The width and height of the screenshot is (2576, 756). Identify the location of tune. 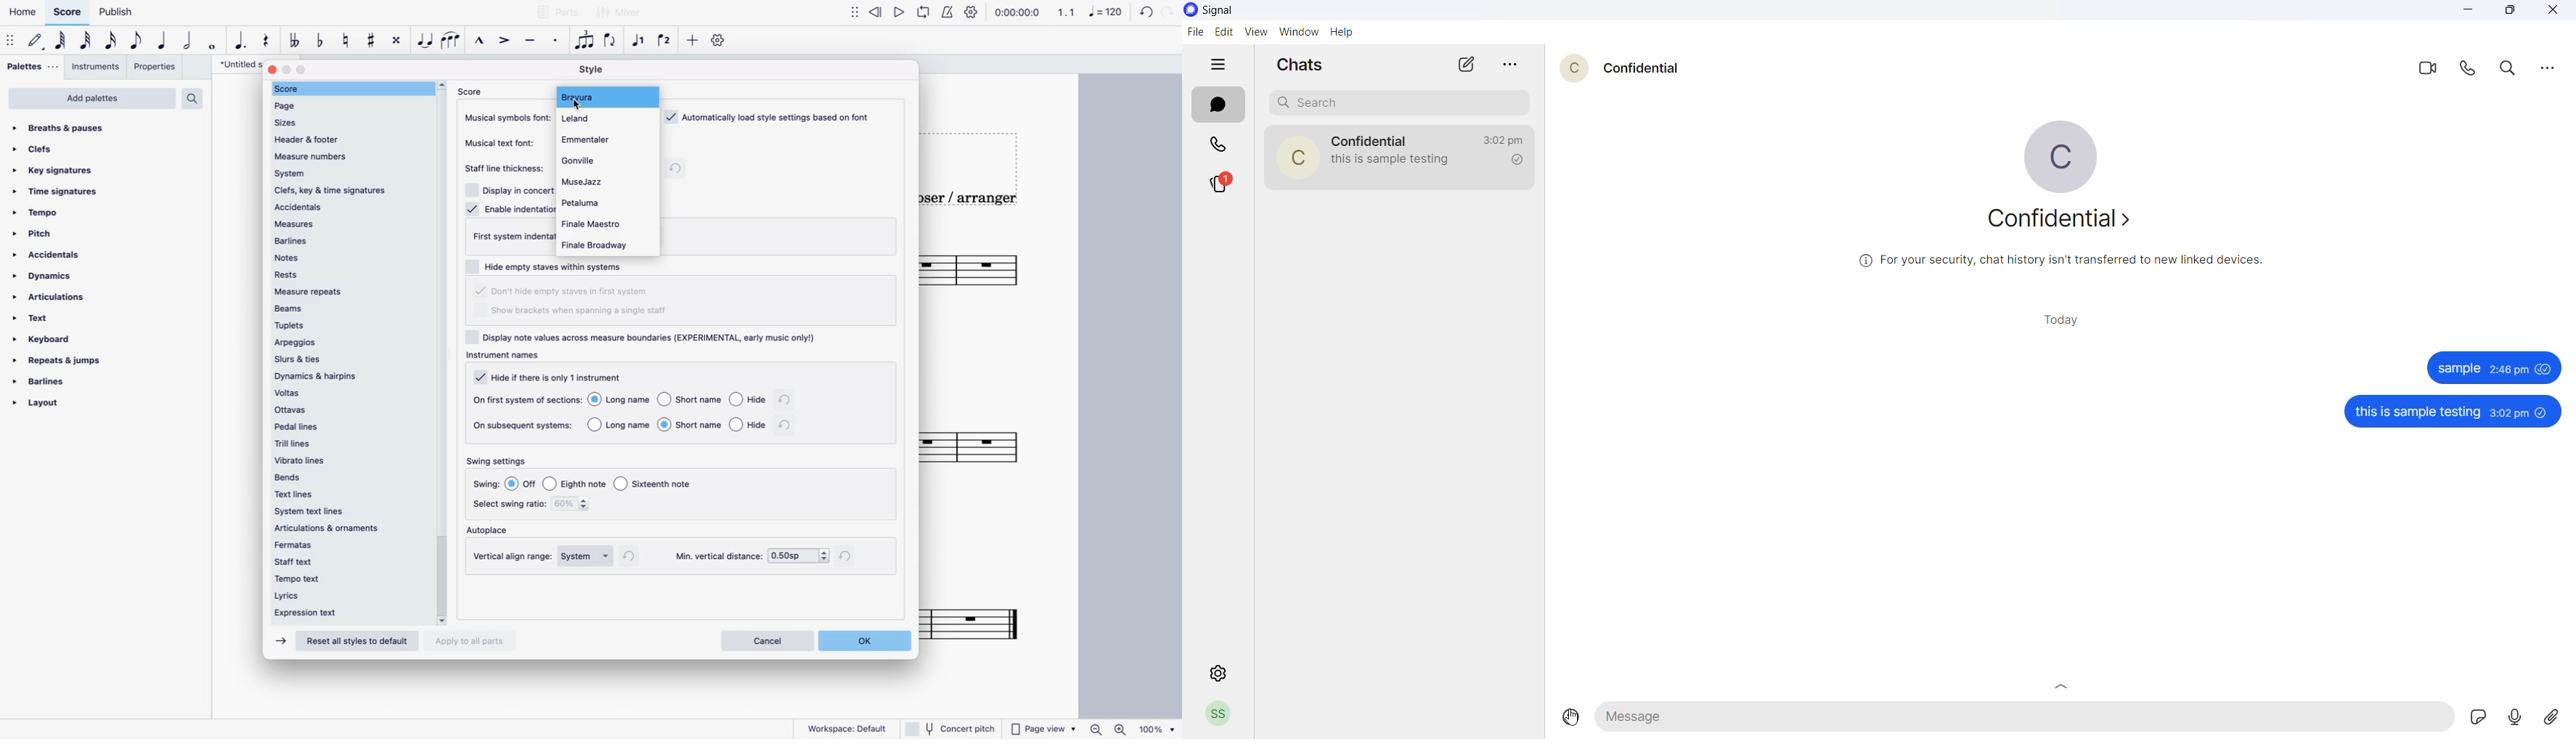
(348, 39).